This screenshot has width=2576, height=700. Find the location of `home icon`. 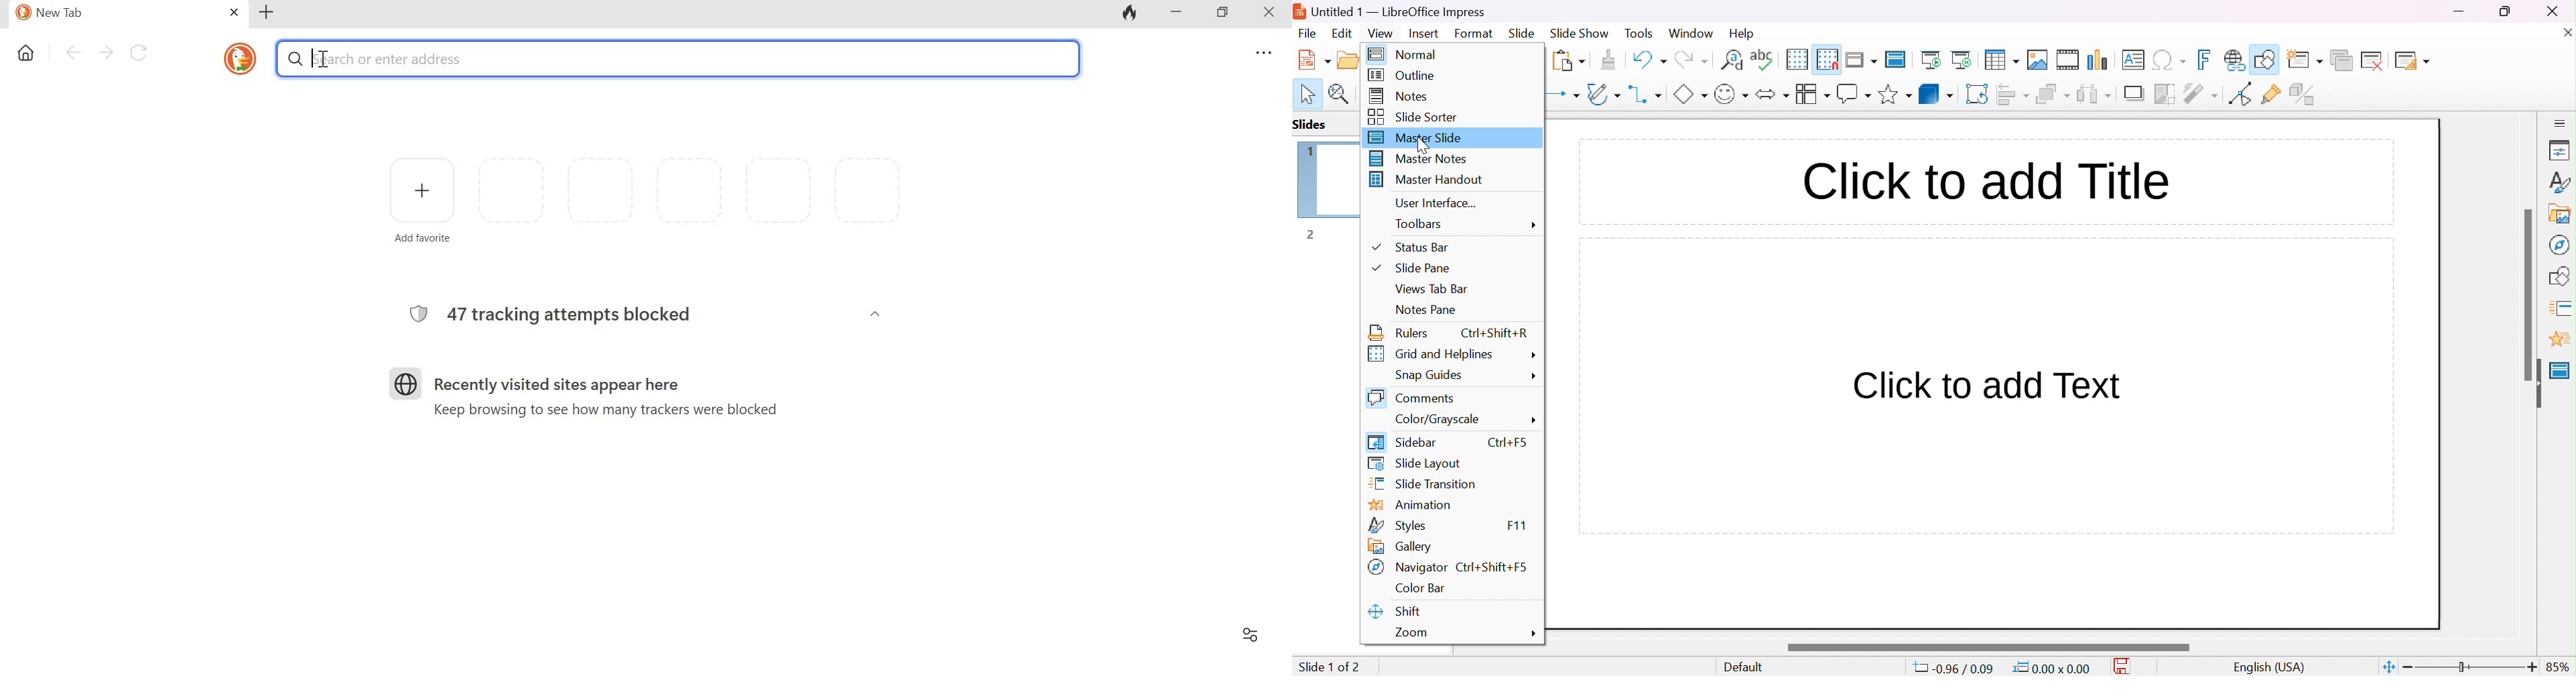

home icon is located at coordinates (27, 54).